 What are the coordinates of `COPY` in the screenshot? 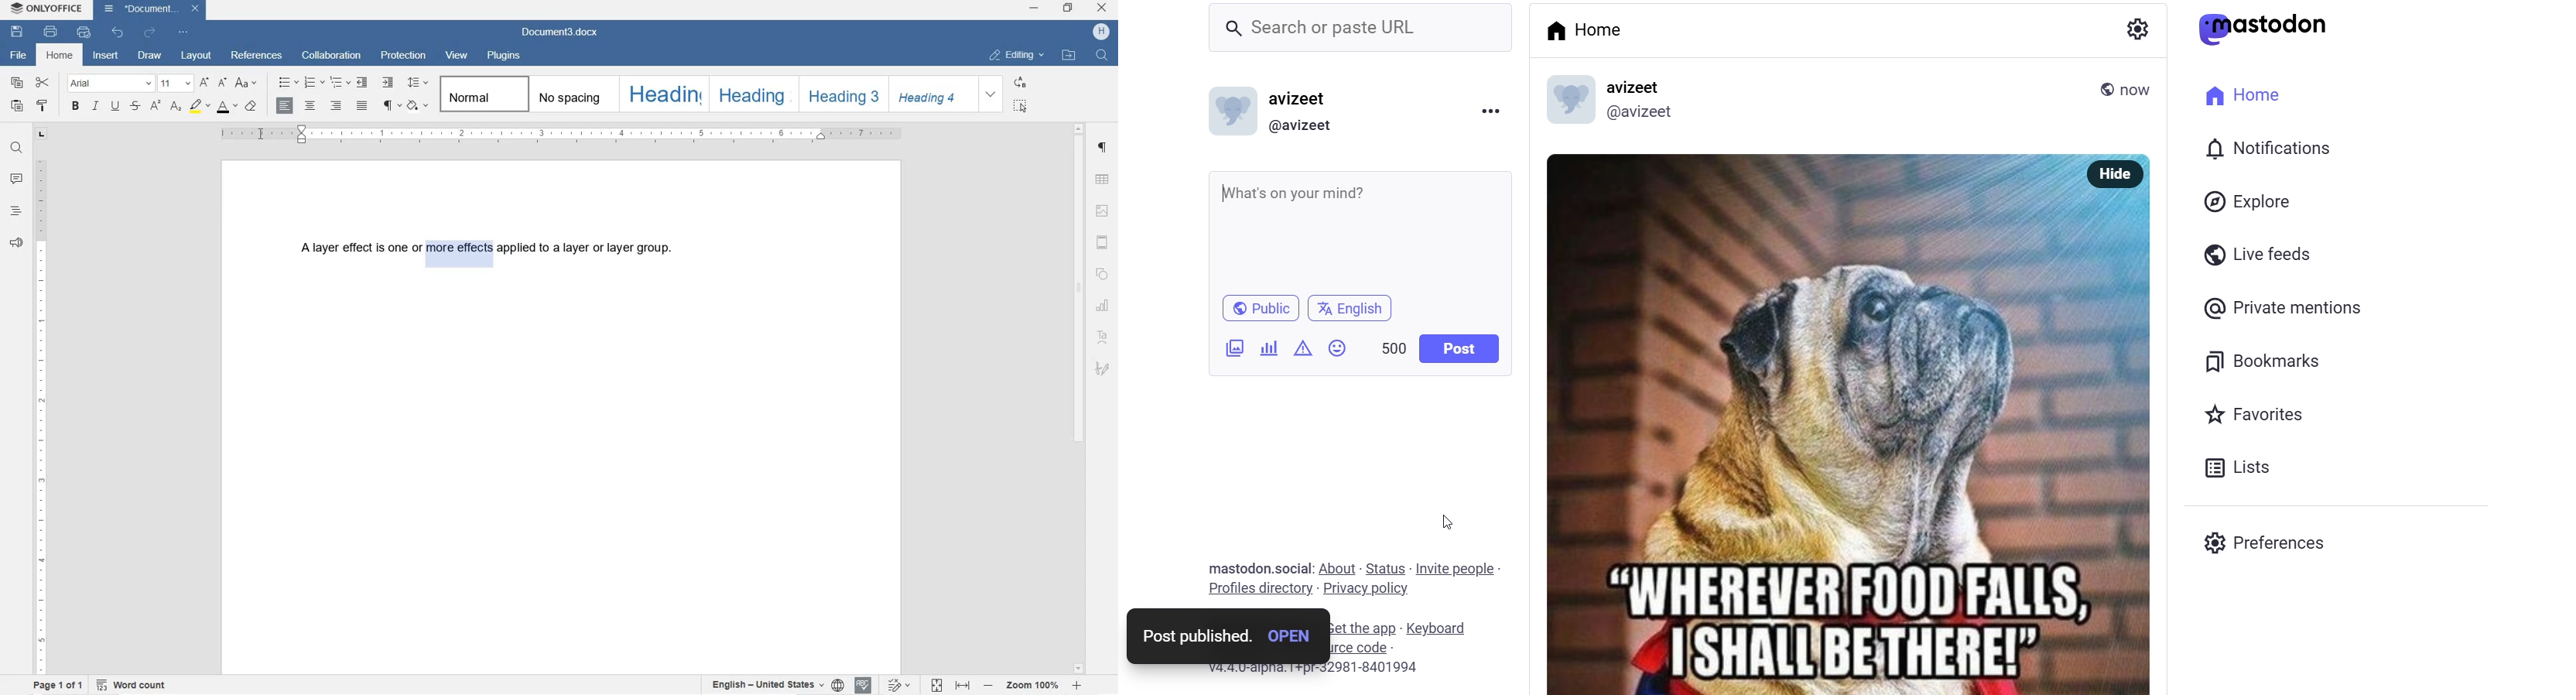 It's located at (19, 83).